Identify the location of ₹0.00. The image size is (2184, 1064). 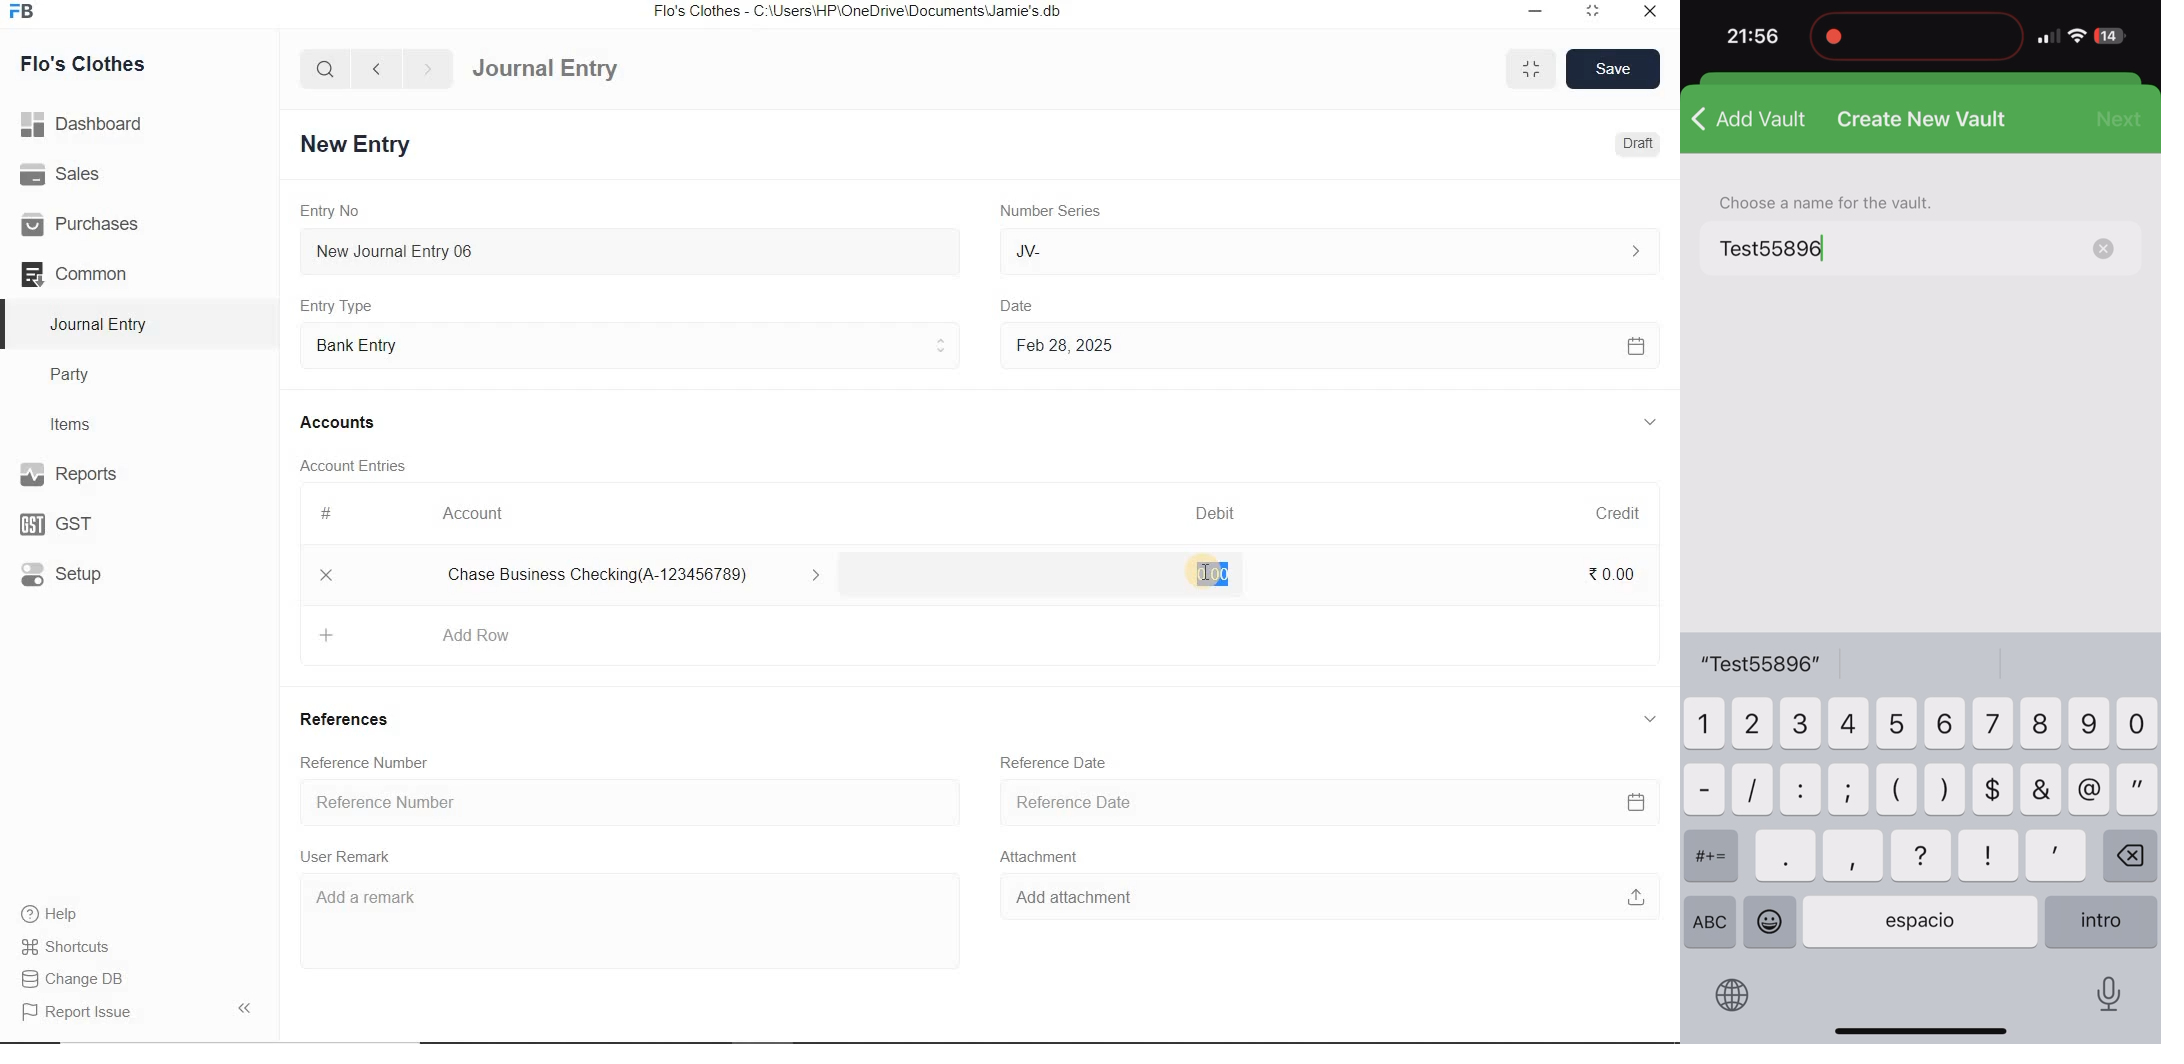
(1612, 573).